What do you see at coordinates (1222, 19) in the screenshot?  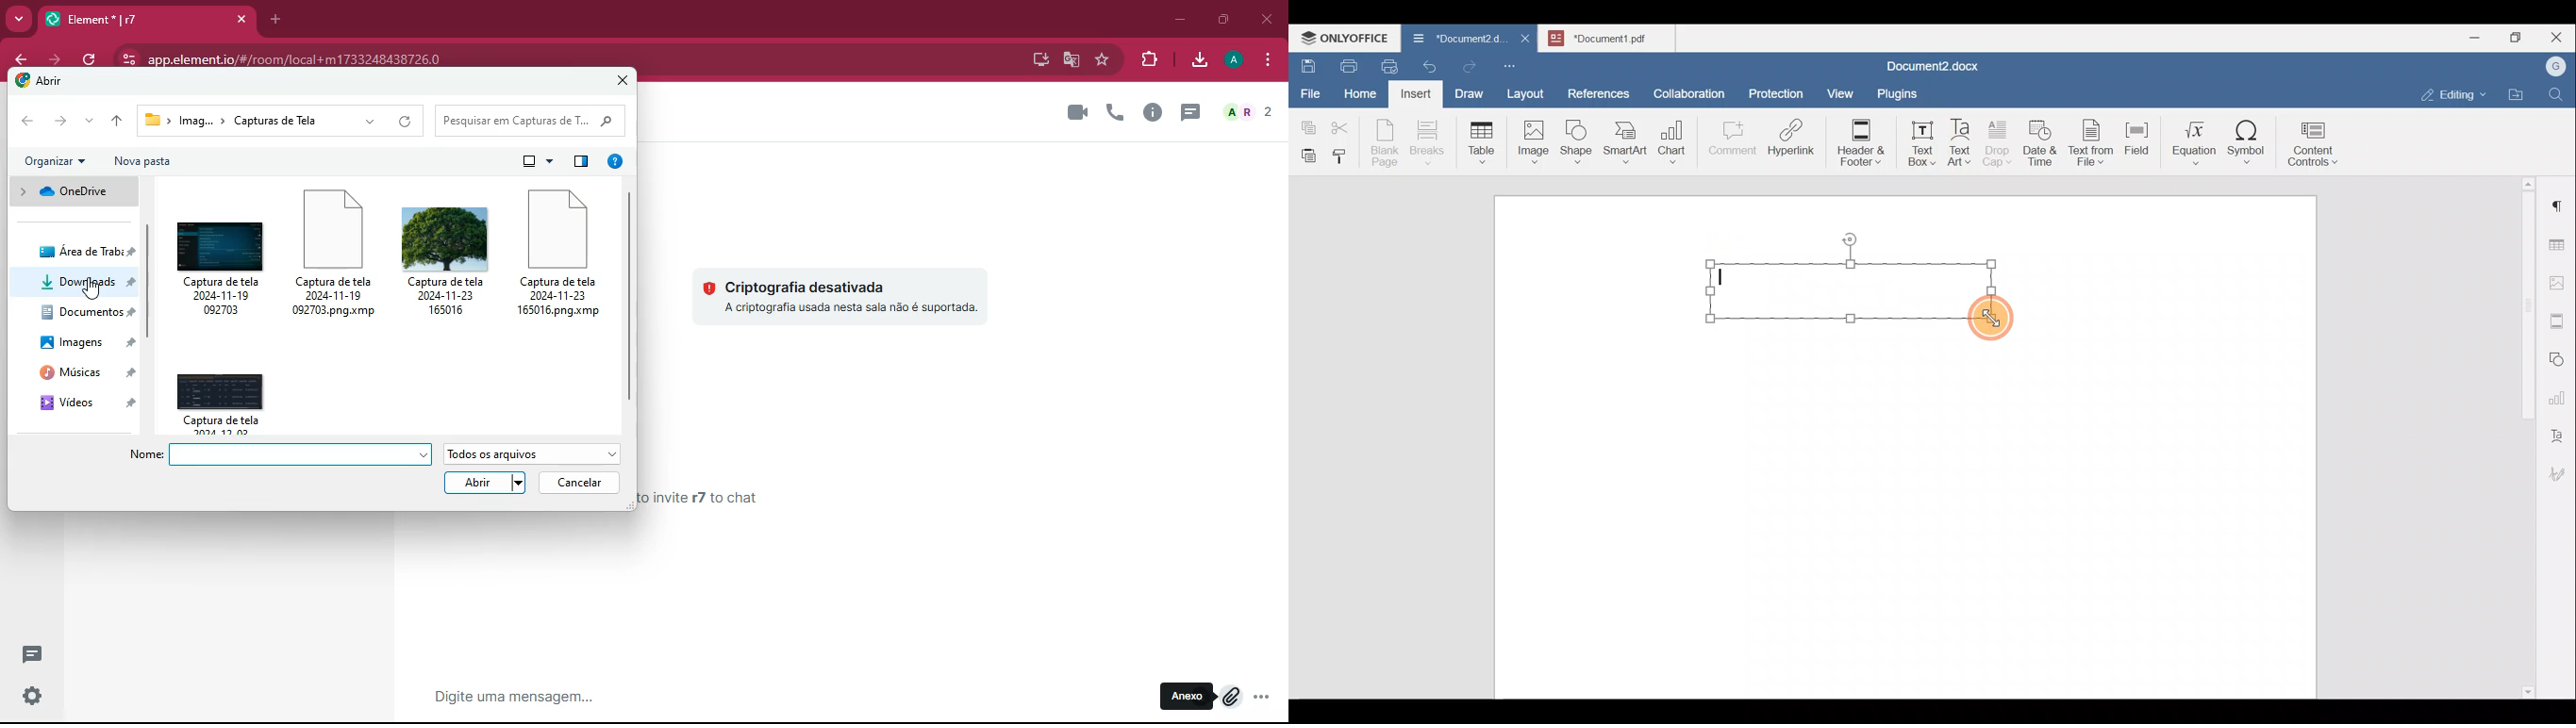 I see `maximize` at bounding box center [1222, 19].